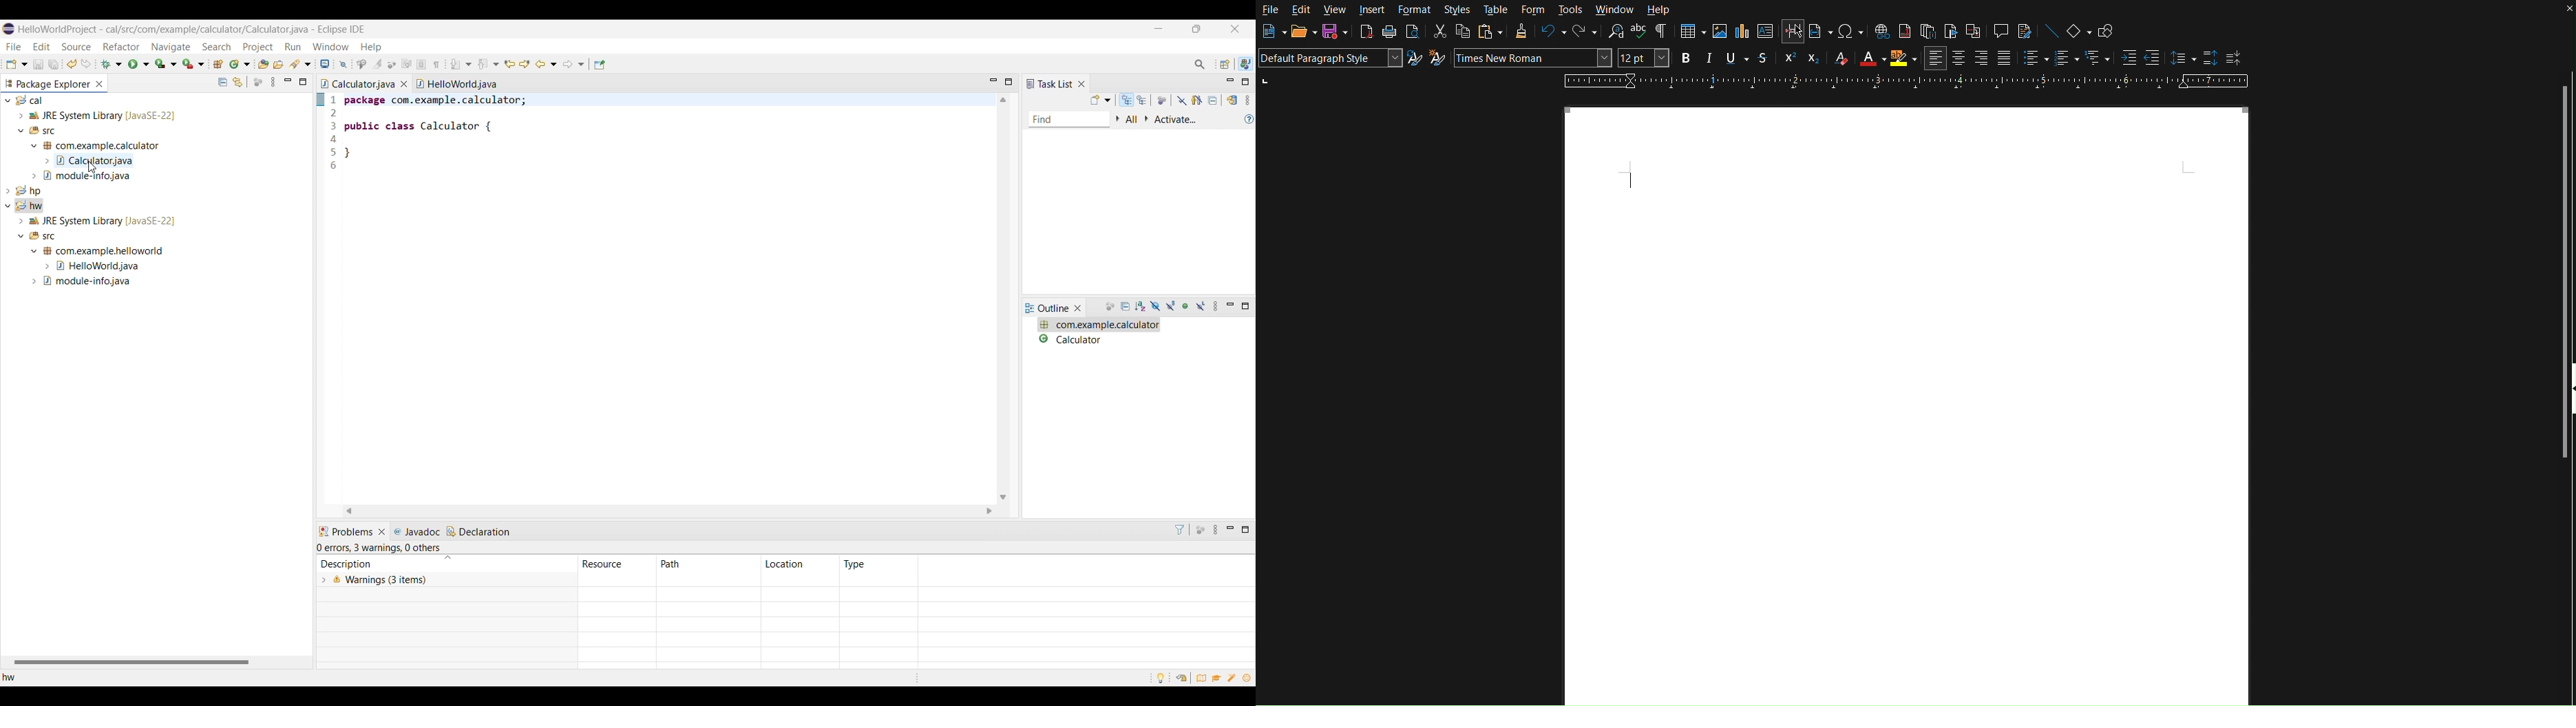 The image size is (2576, 728). Describe the element at coordinates (377, 64) in the screenshot. I see `Toggle mark occurrences ` at that location.